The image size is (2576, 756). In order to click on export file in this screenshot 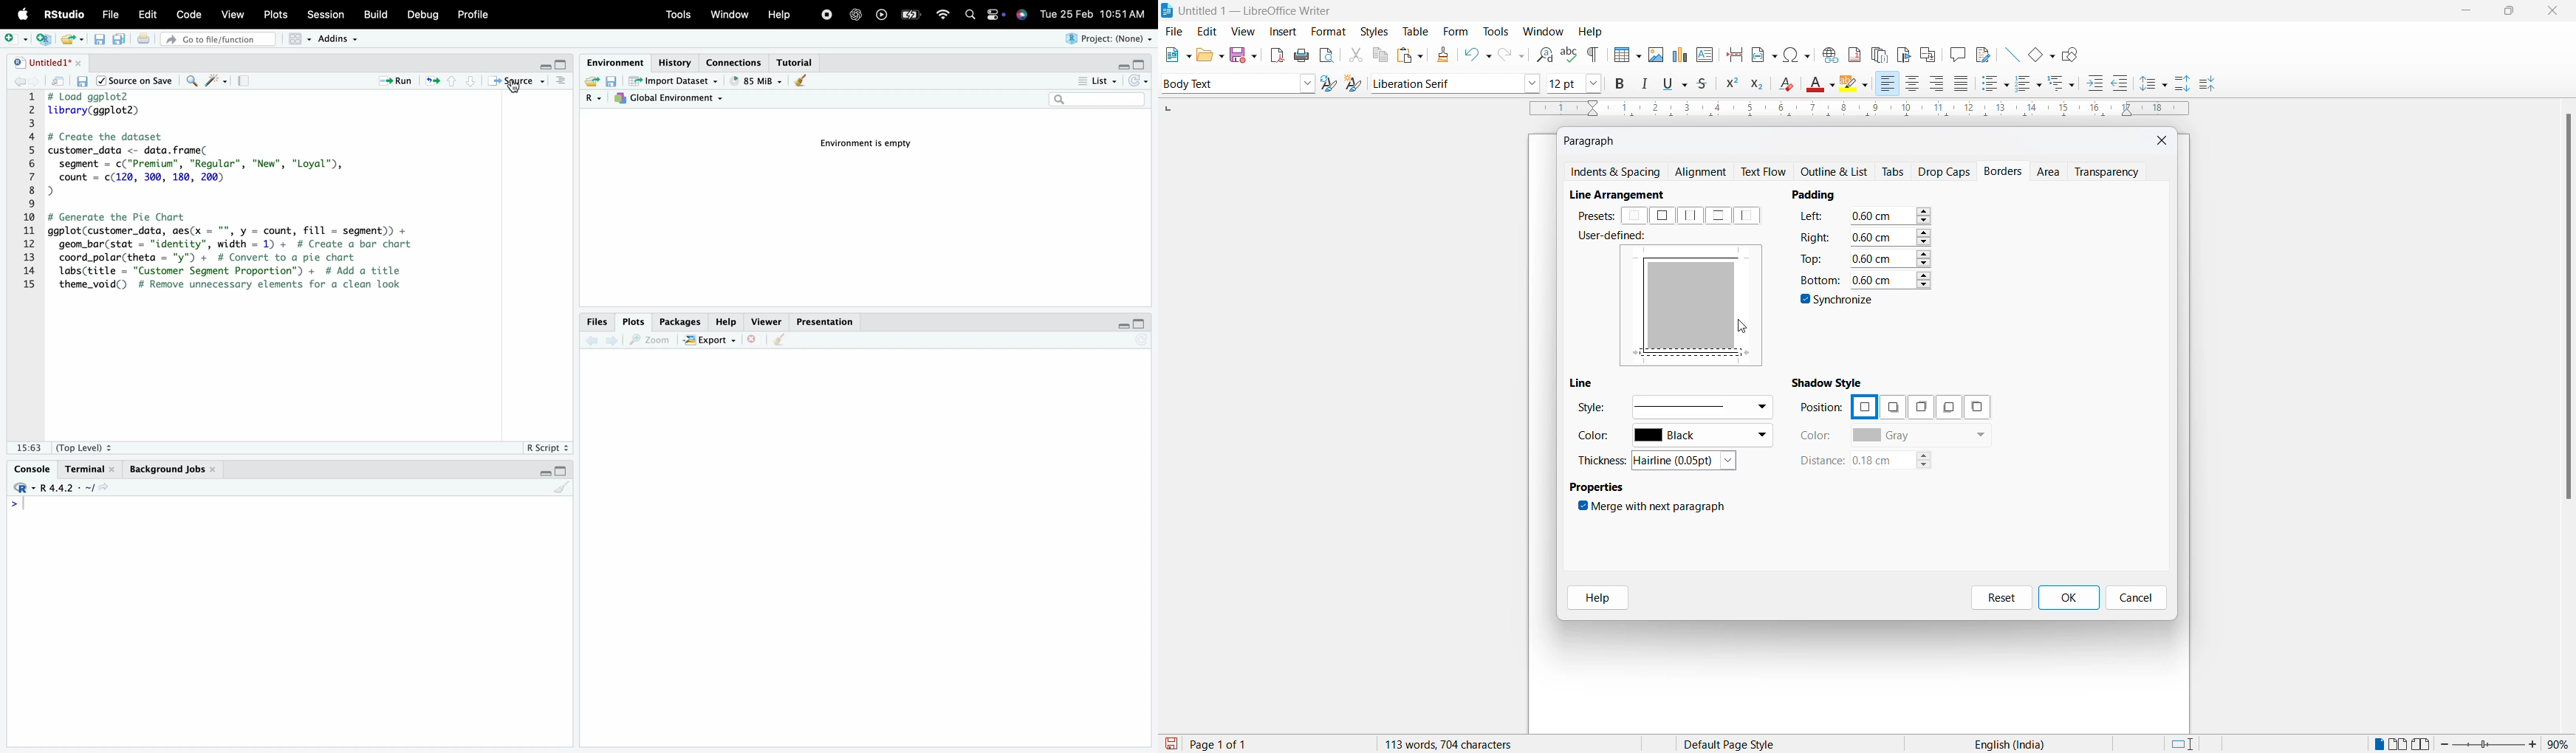, I will do `click(75, 40)`.